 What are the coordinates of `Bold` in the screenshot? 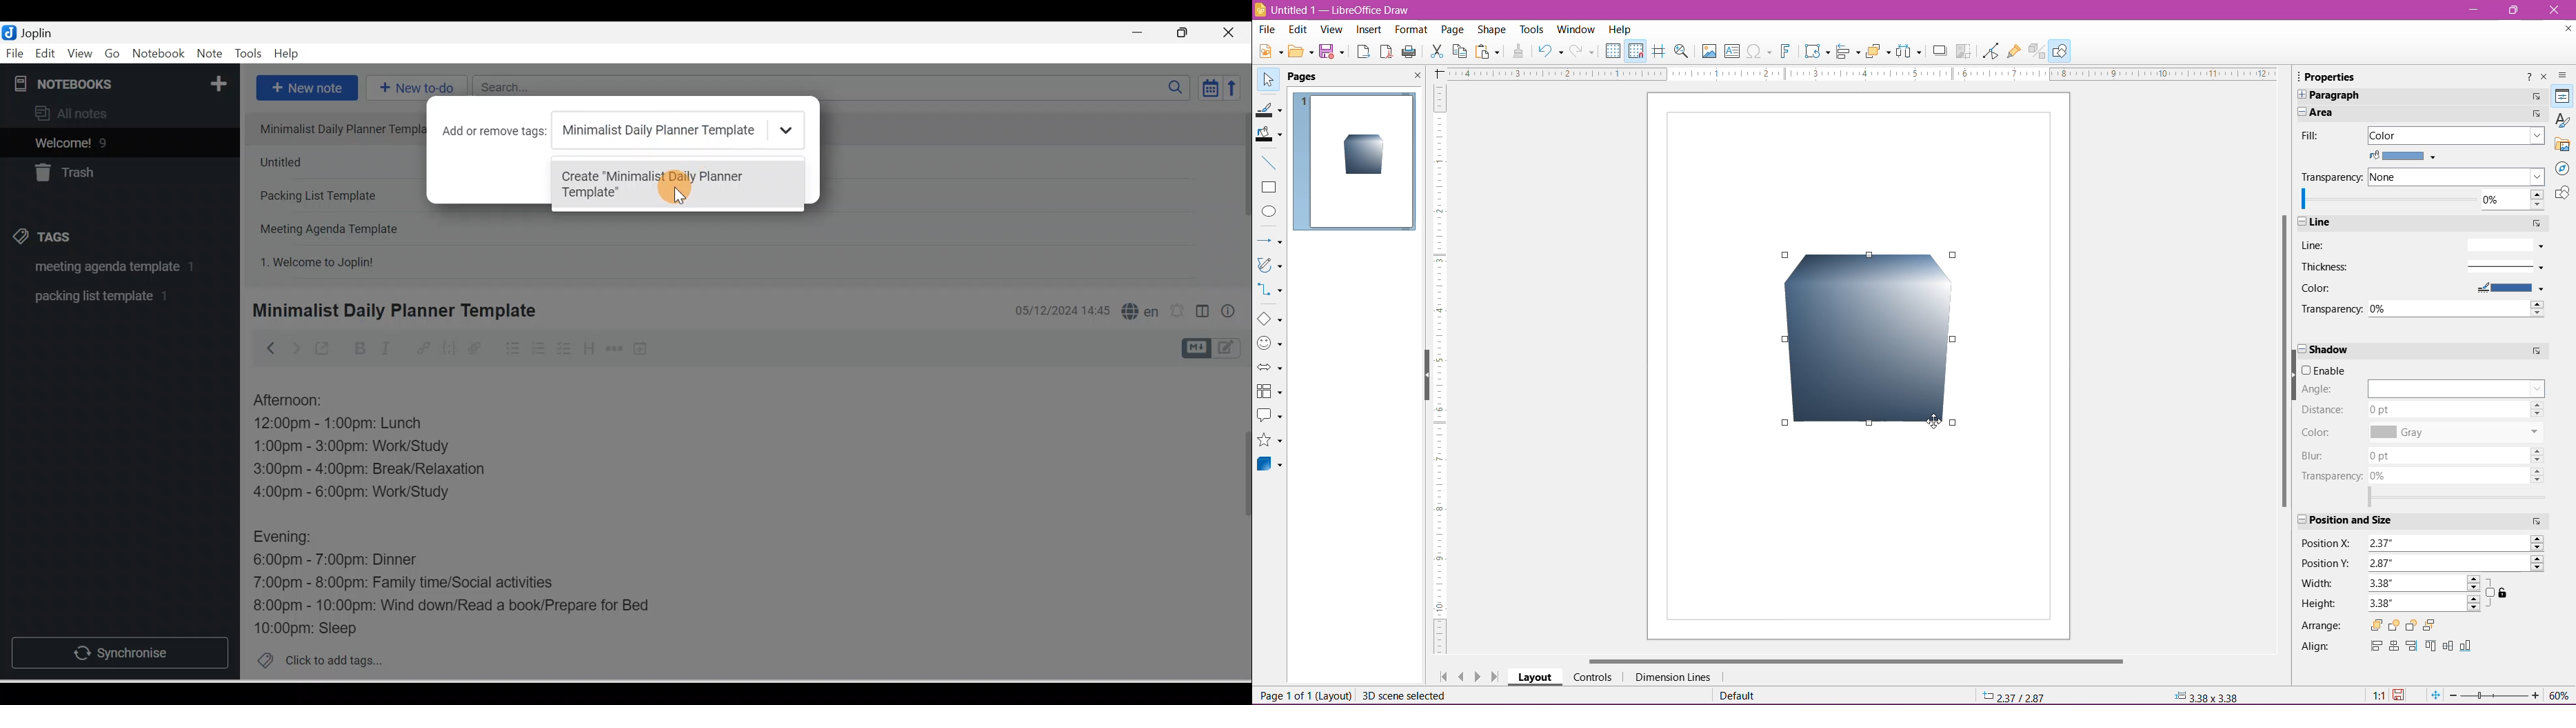 It's located at (358, 349).